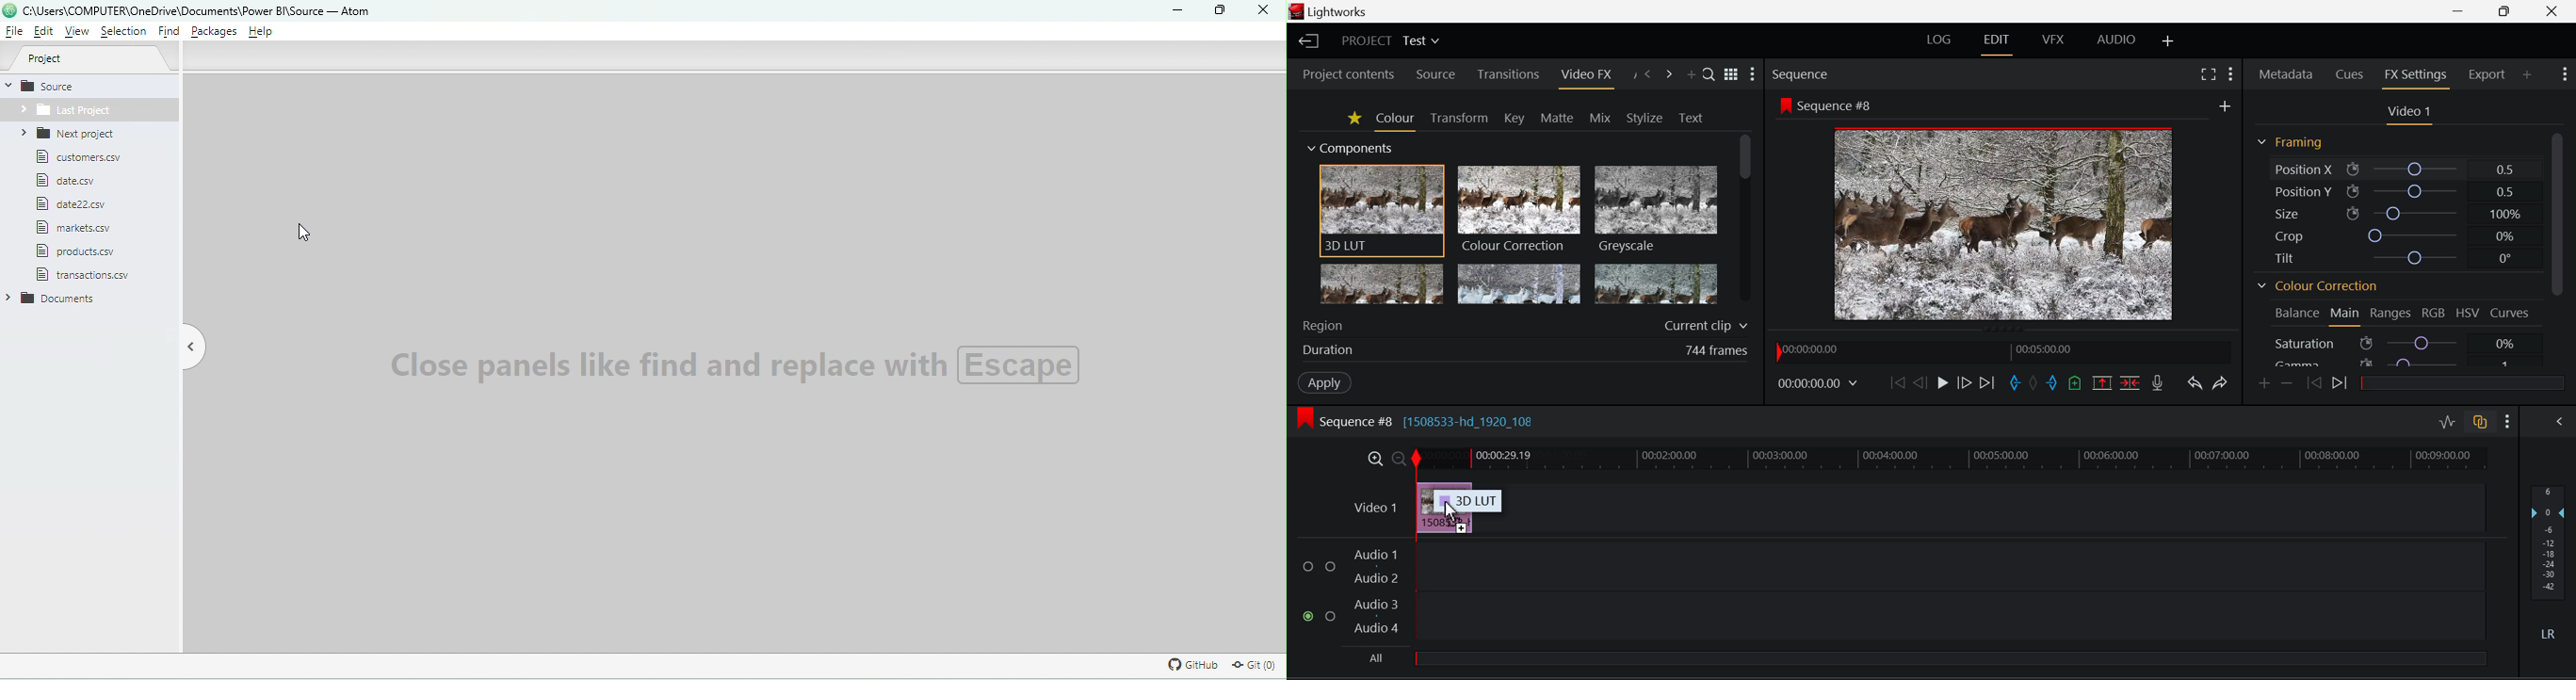  Describe the element at coordinates (1322, 383) in the screenshot. I see `Apply` at that location.